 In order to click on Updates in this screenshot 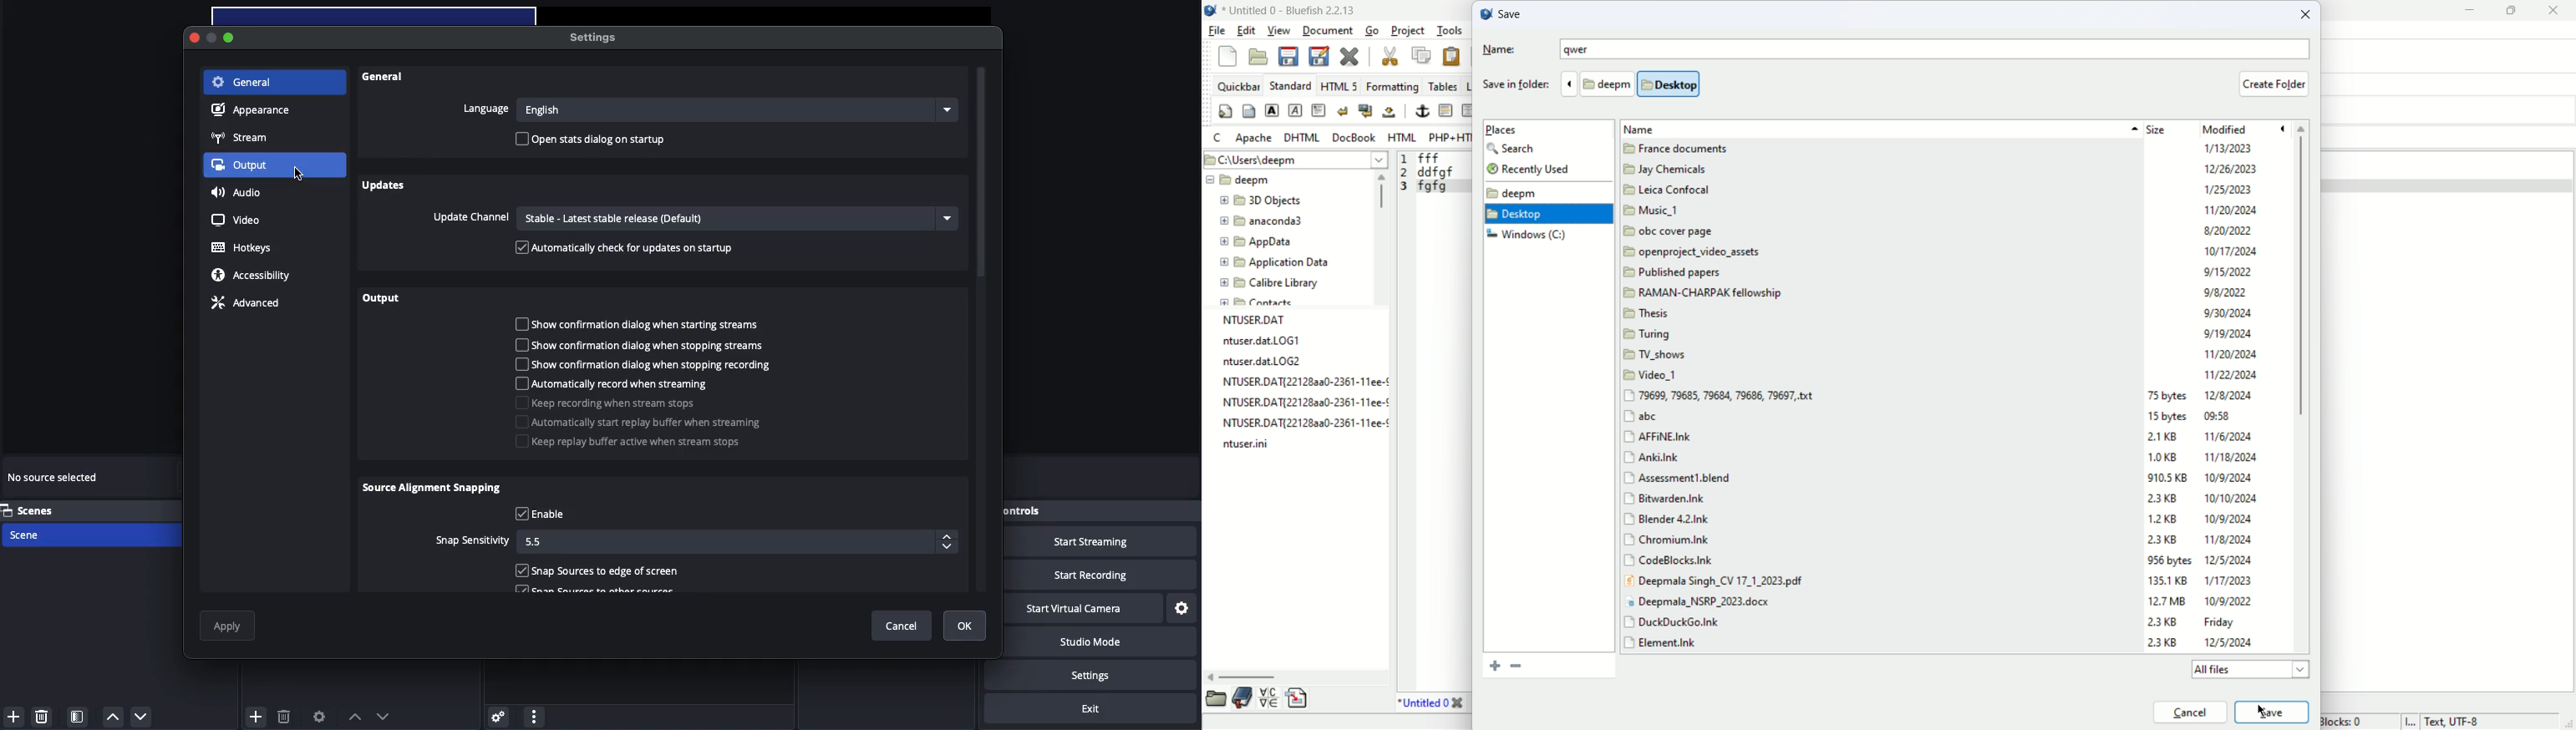, I will do `click(389, 185)`.